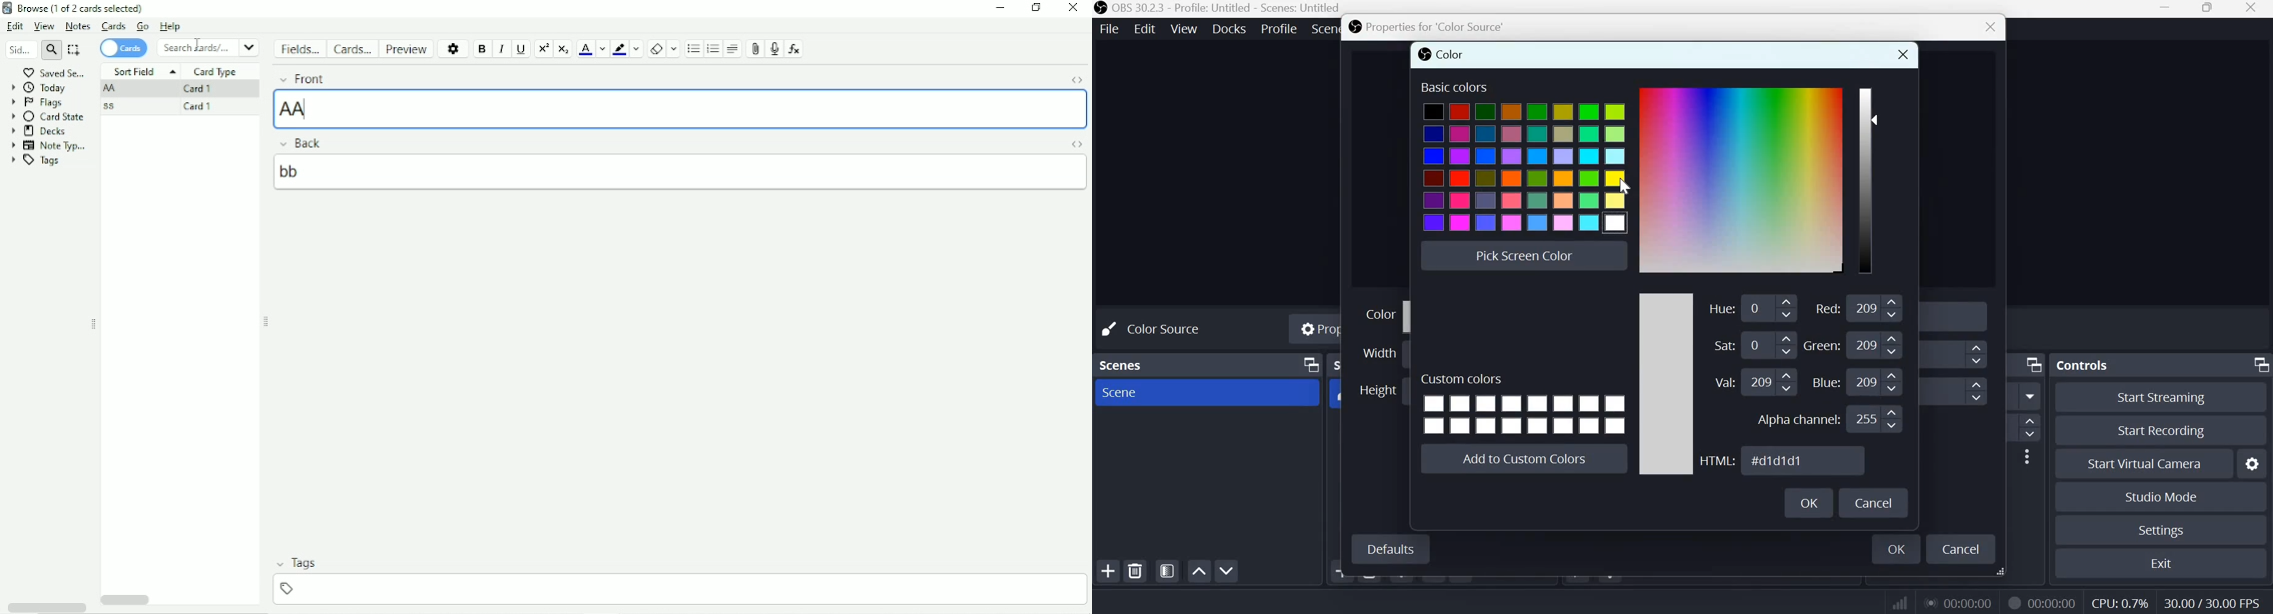  Describe the element at coordinates (734, 48) in the screenshot. I see `Alignment` at that location.